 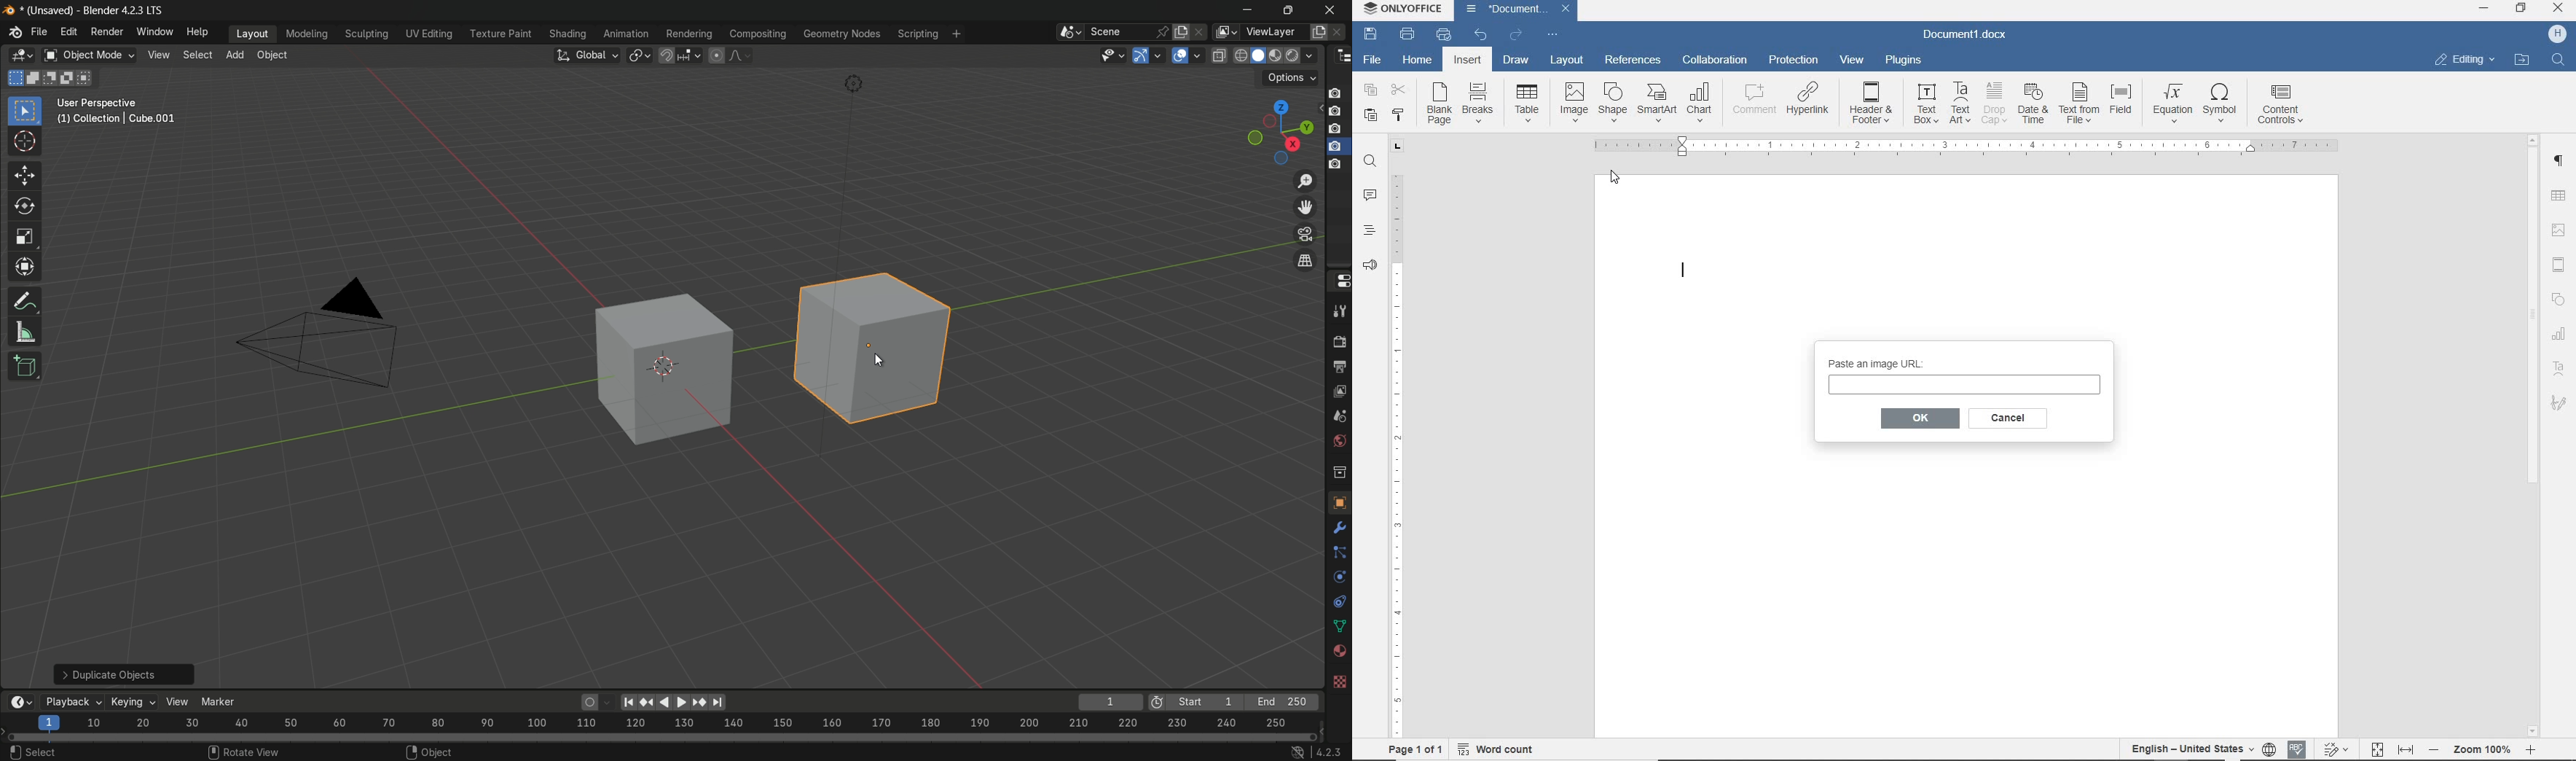 What do you see at coordinates (180, 701) in the screenshot?
I see `view` at bounding box center [180, 701].